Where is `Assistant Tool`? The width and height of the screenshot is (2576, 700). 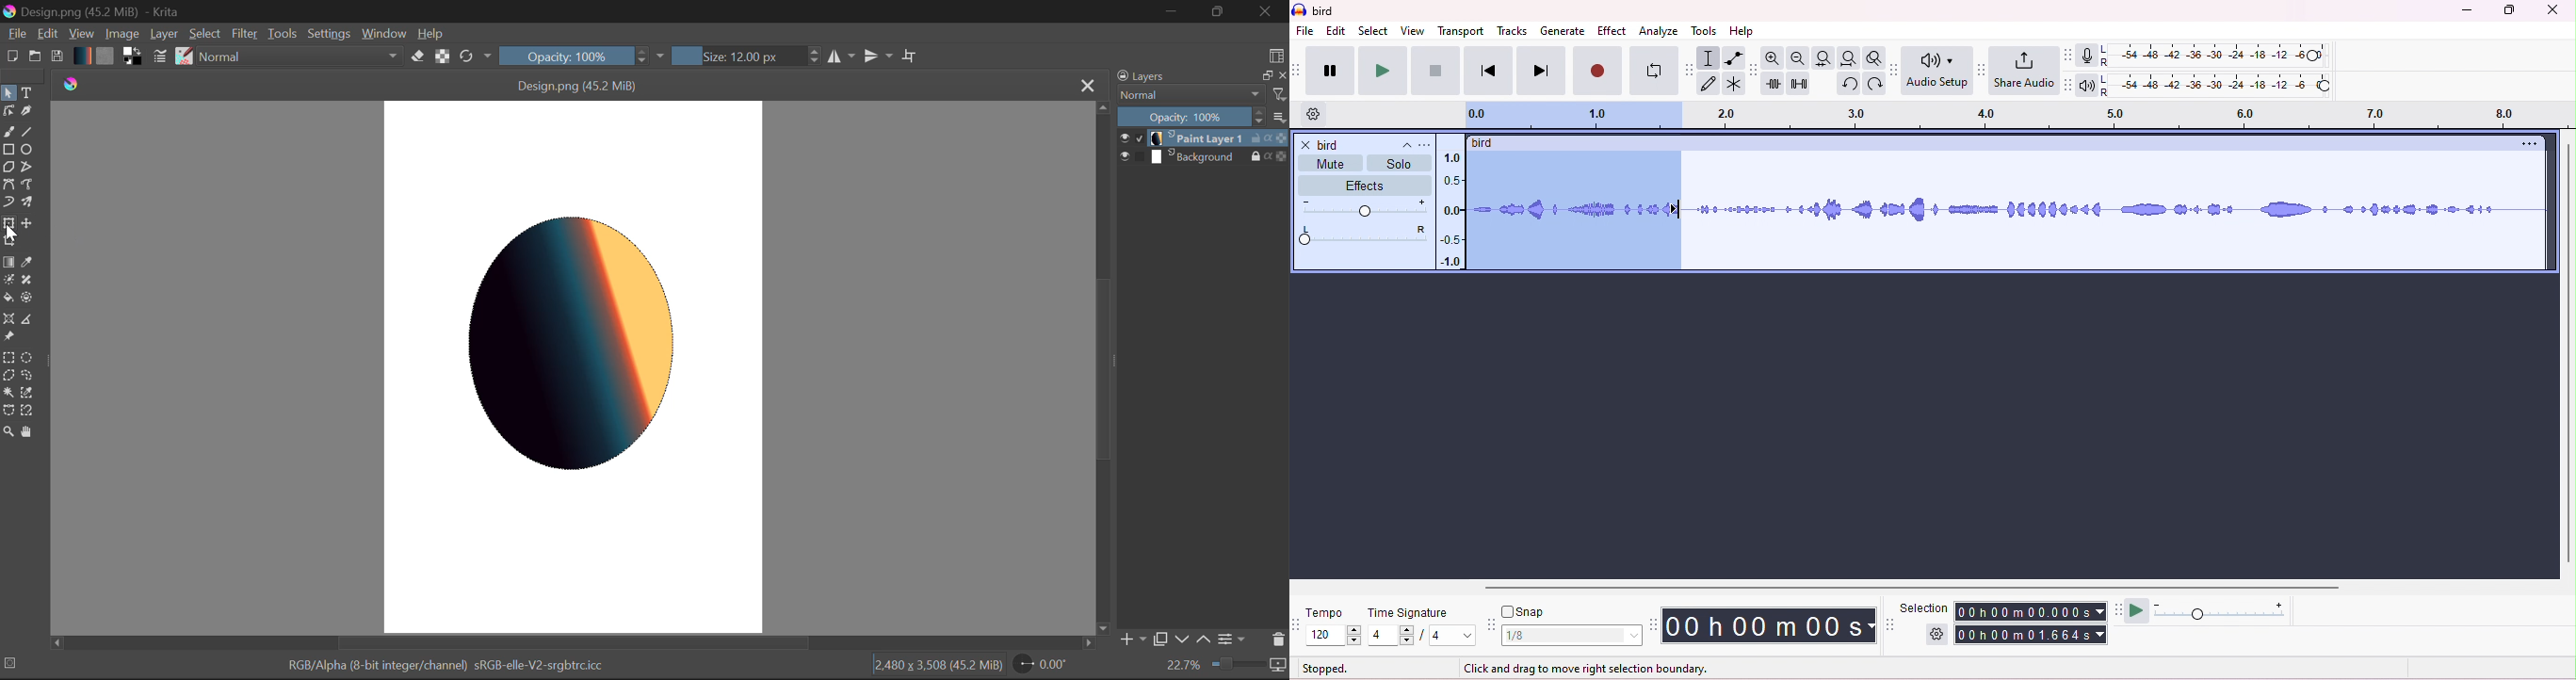
Assistant Tool is located at coordinates (9, 319).